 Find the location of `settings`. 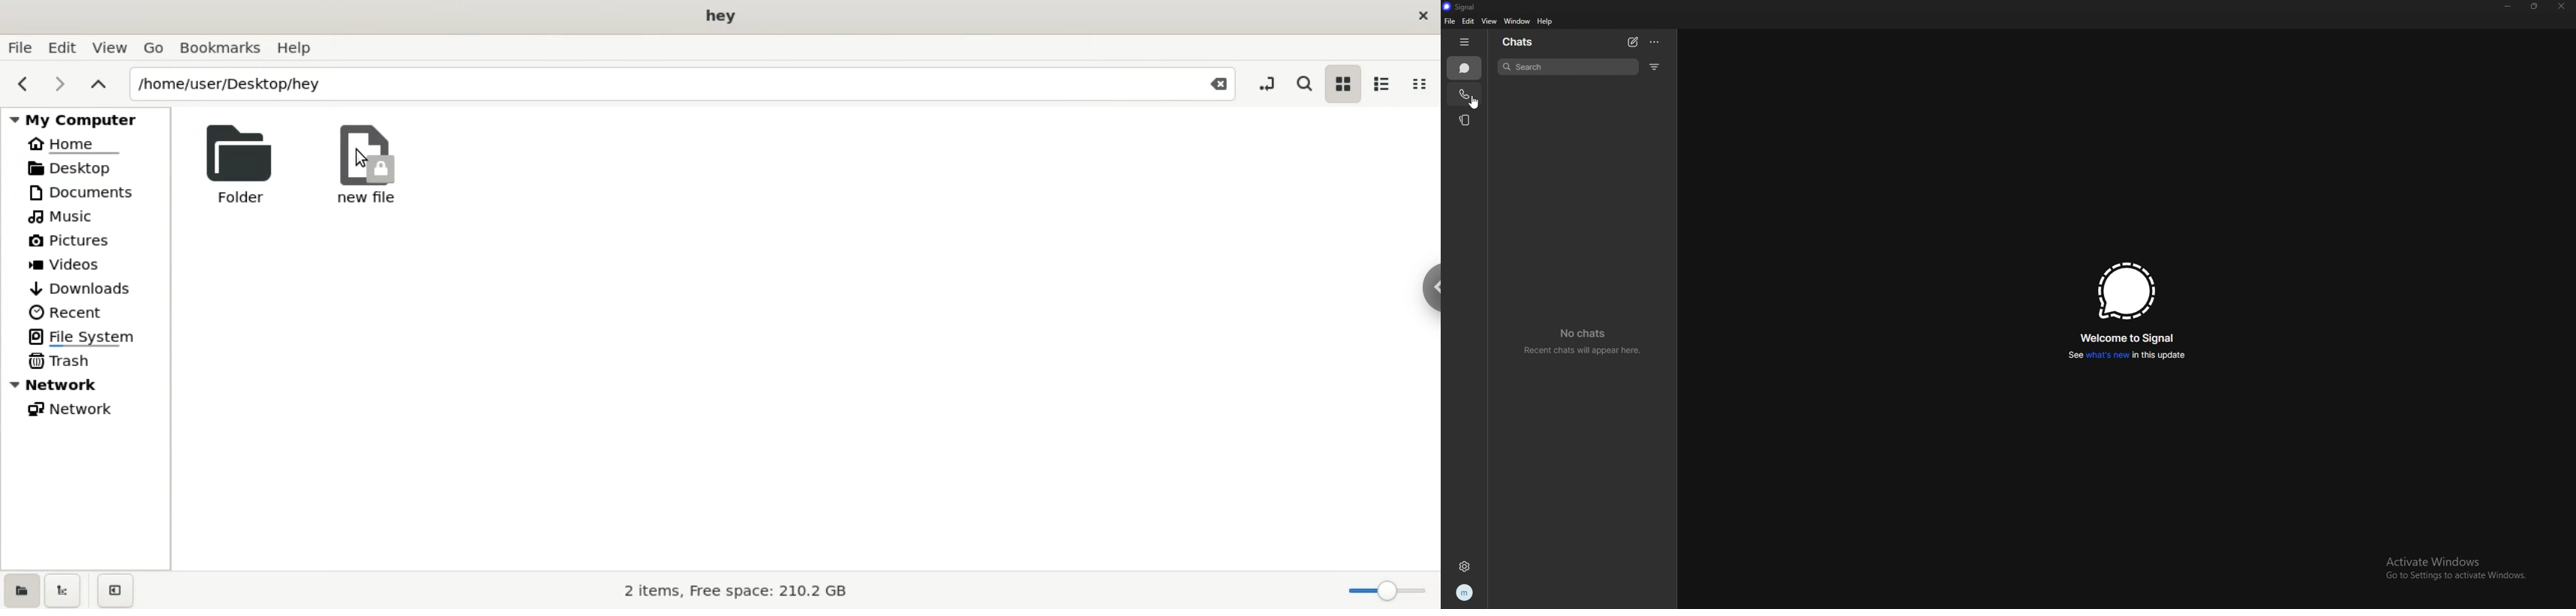

settings is located at coordinates (1464, 567).